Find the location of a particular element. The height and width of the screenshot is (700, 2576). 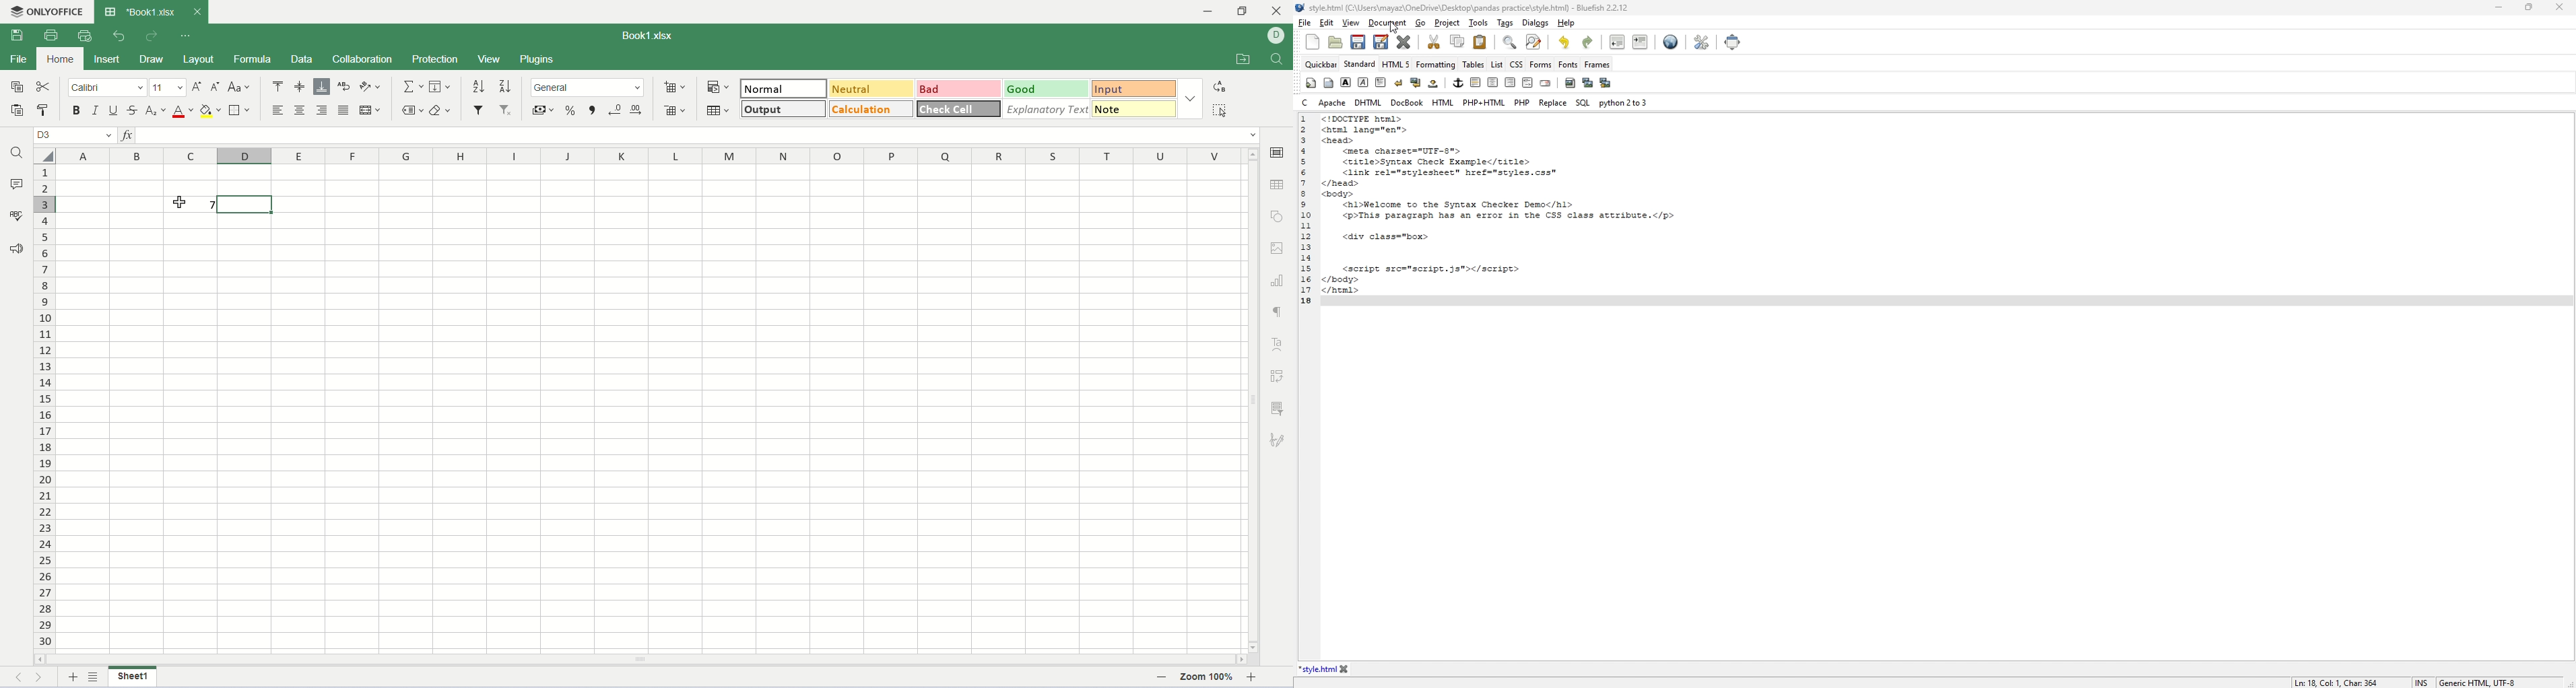

named ranges is located at coordinates (413, 112).